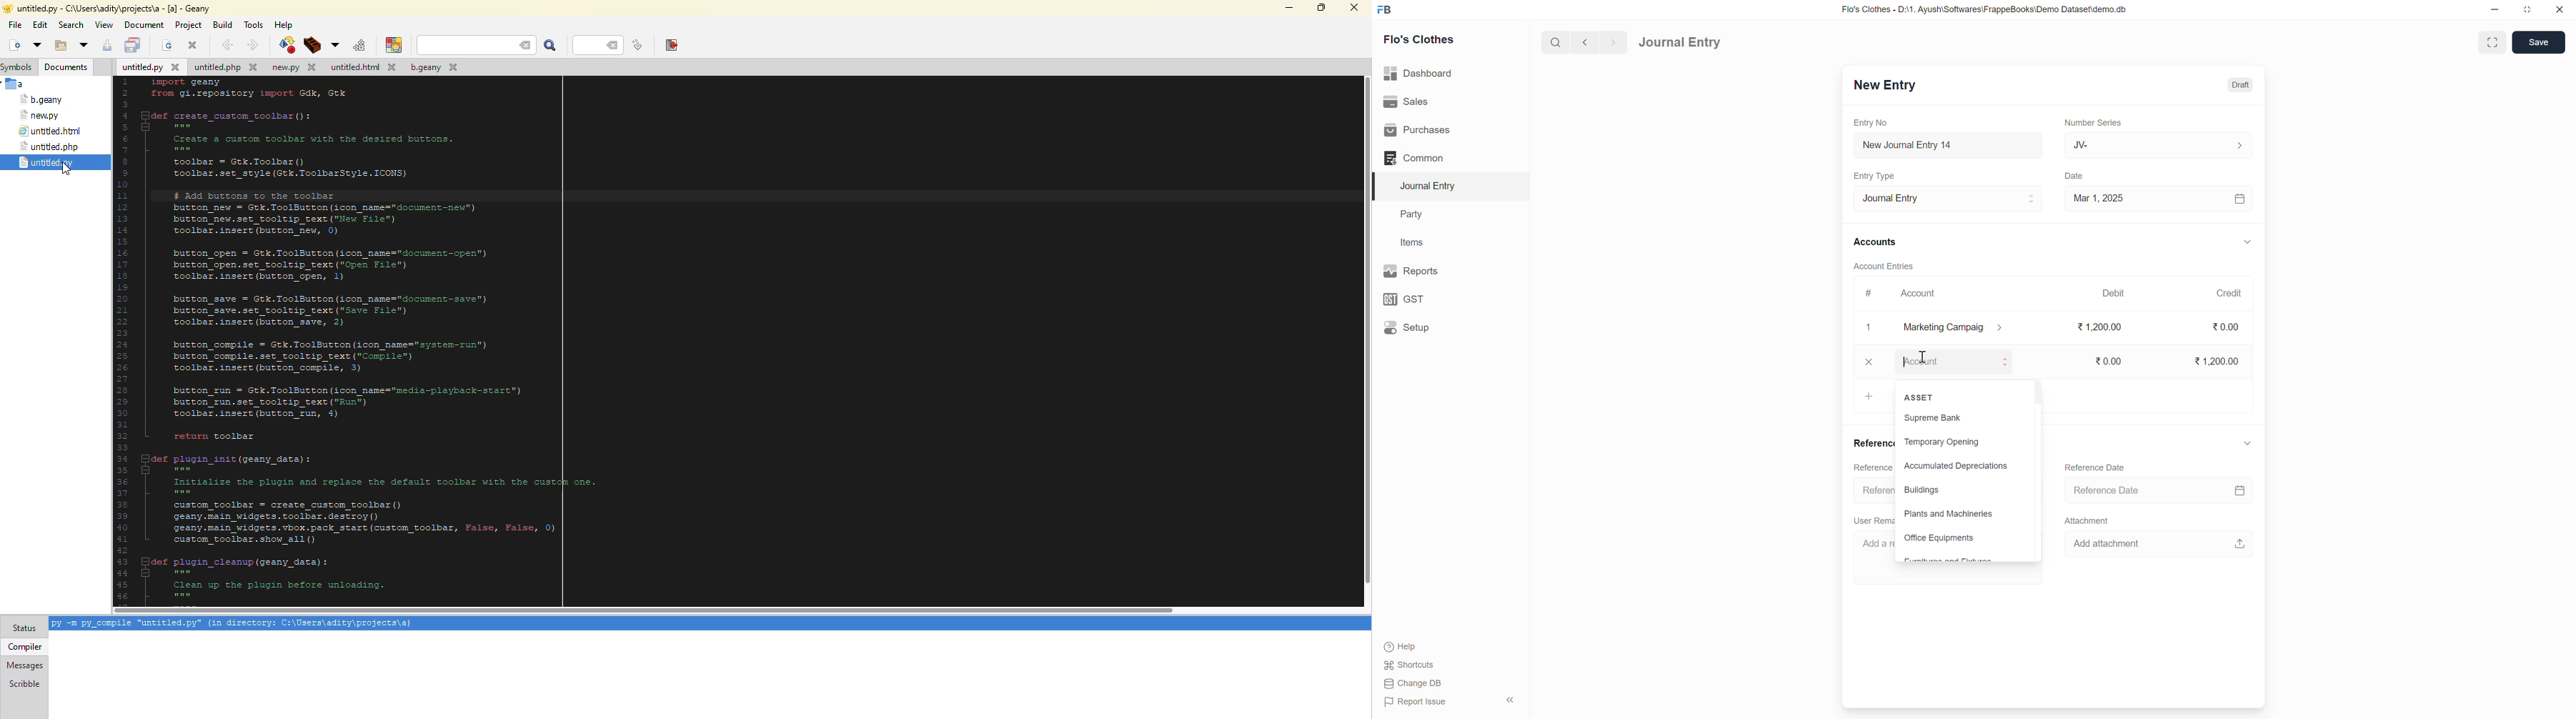 Image resolution: width=2576 pixels, height=728 pixels. I want to click on 0.00, so click(2110, 361).